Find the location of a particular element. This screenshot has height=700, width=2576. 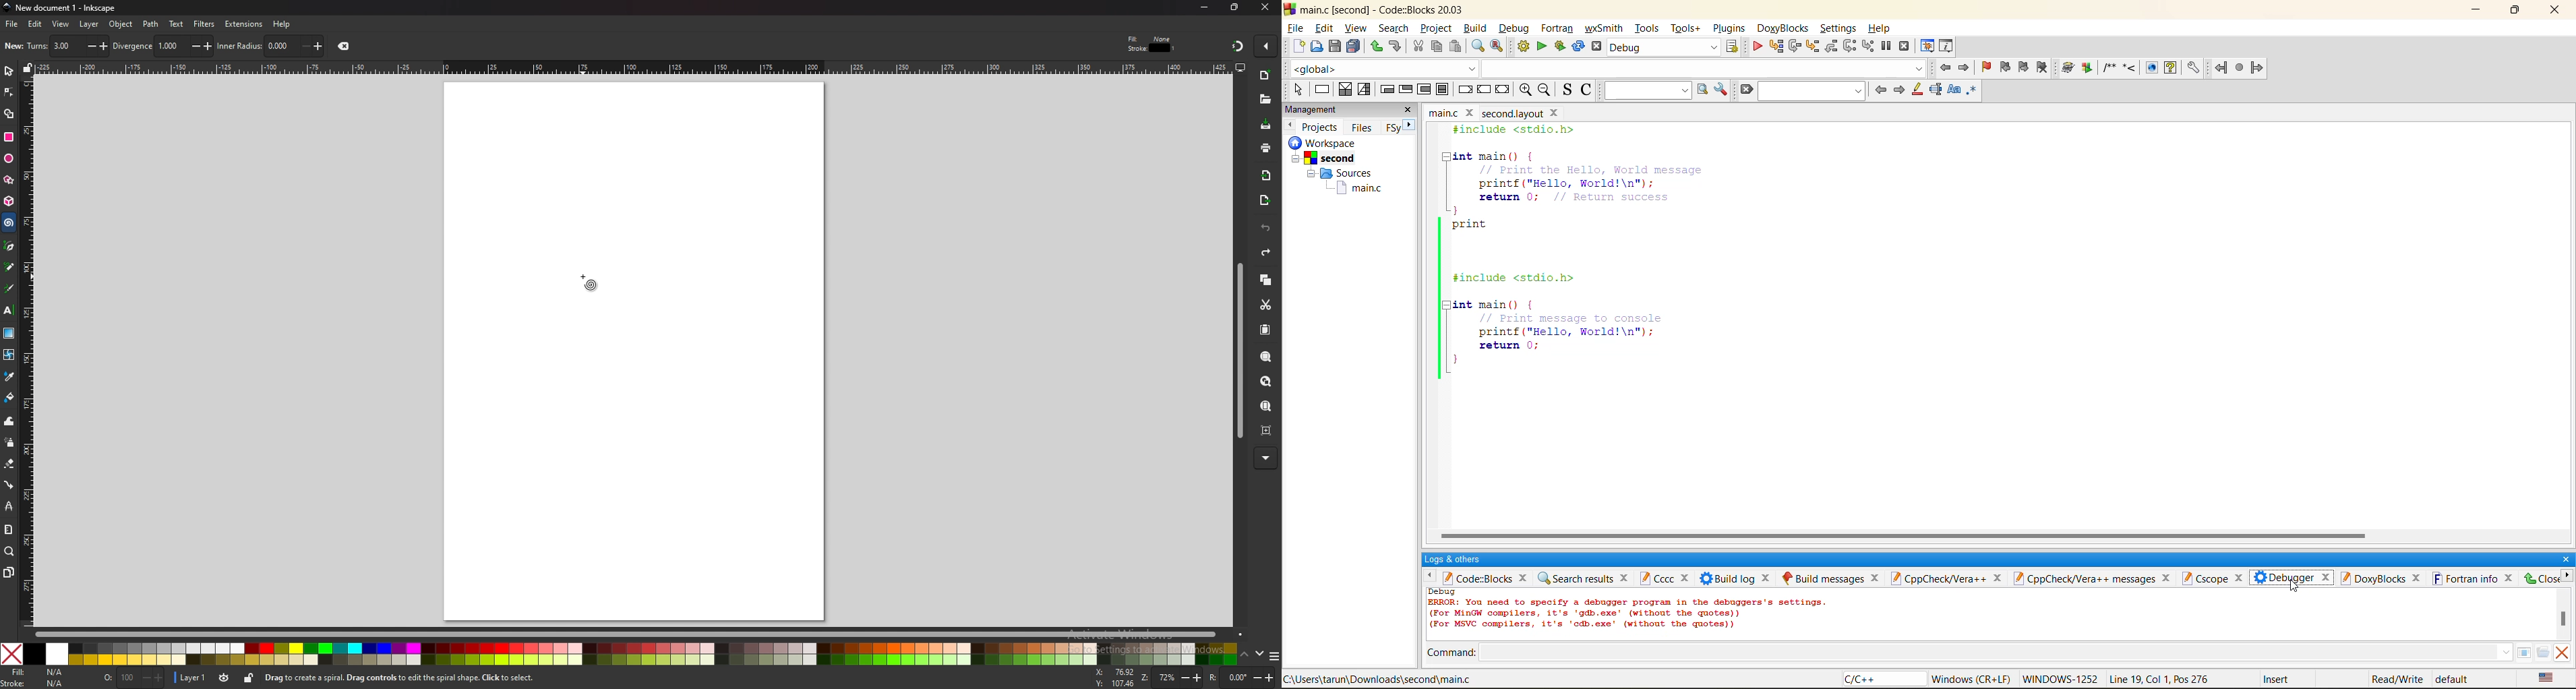

run is located at coordinates (1542, 47).